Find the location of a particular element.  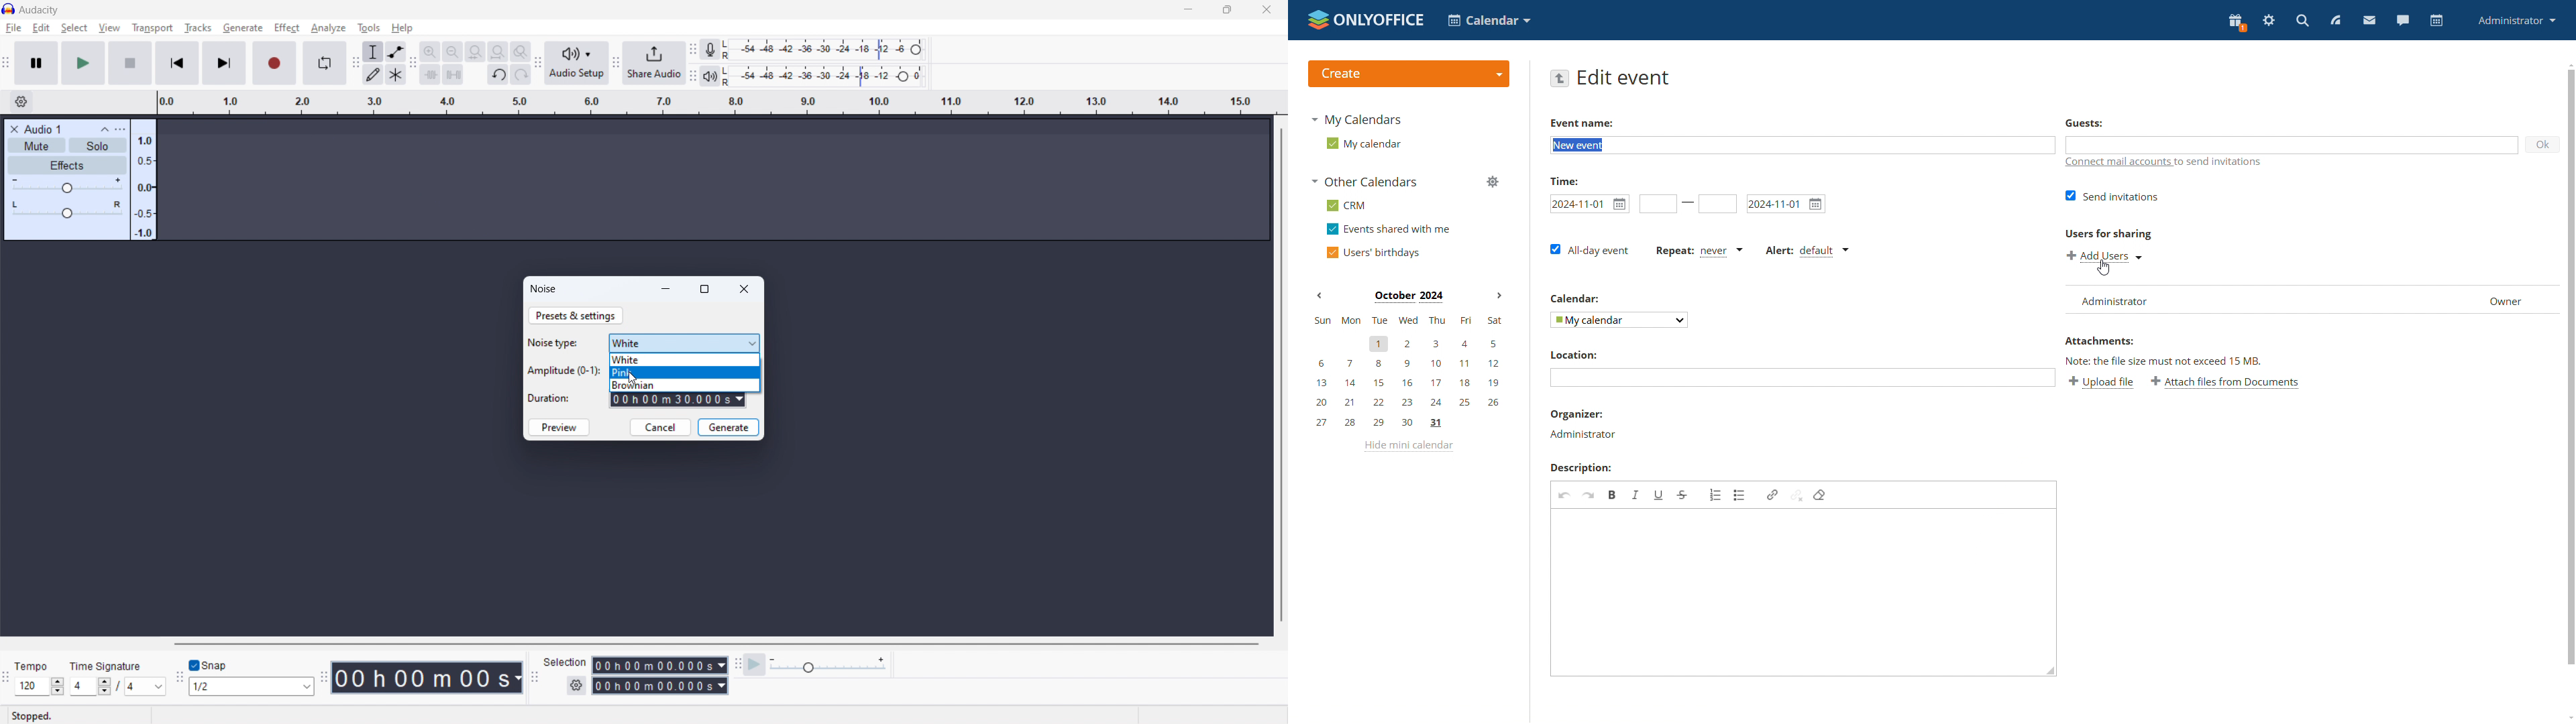

enable loop is located at coordinates (323, 63).